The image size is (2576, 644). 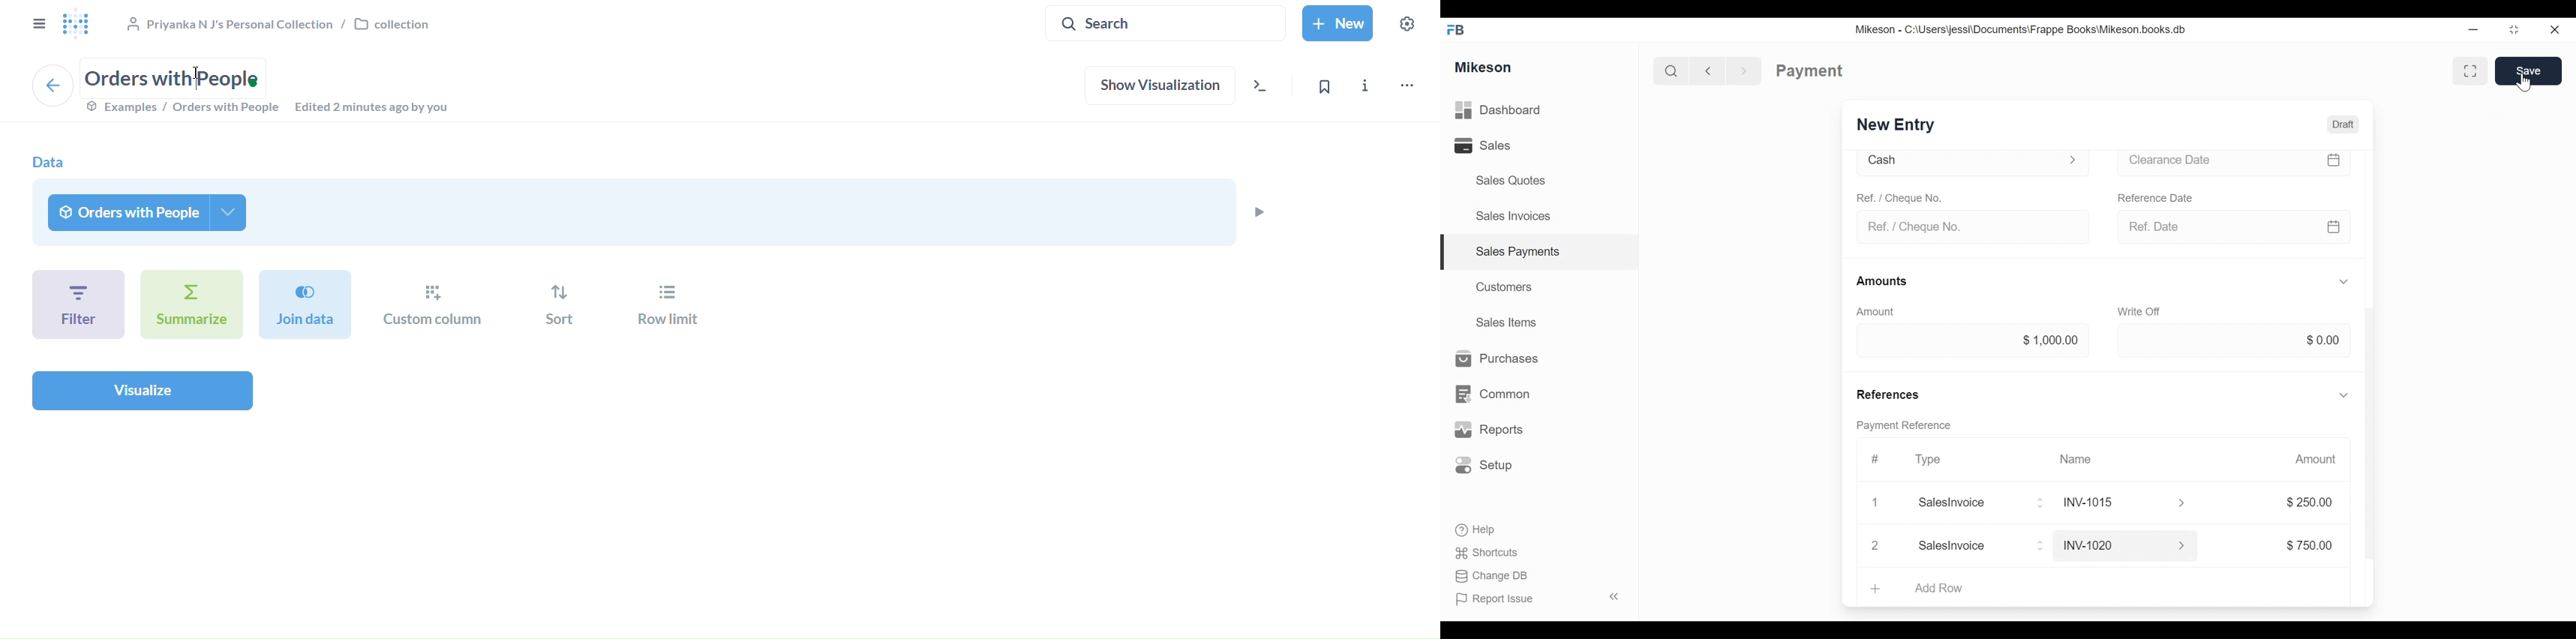 I want to click on Amount, so click(x=2317, y=459).